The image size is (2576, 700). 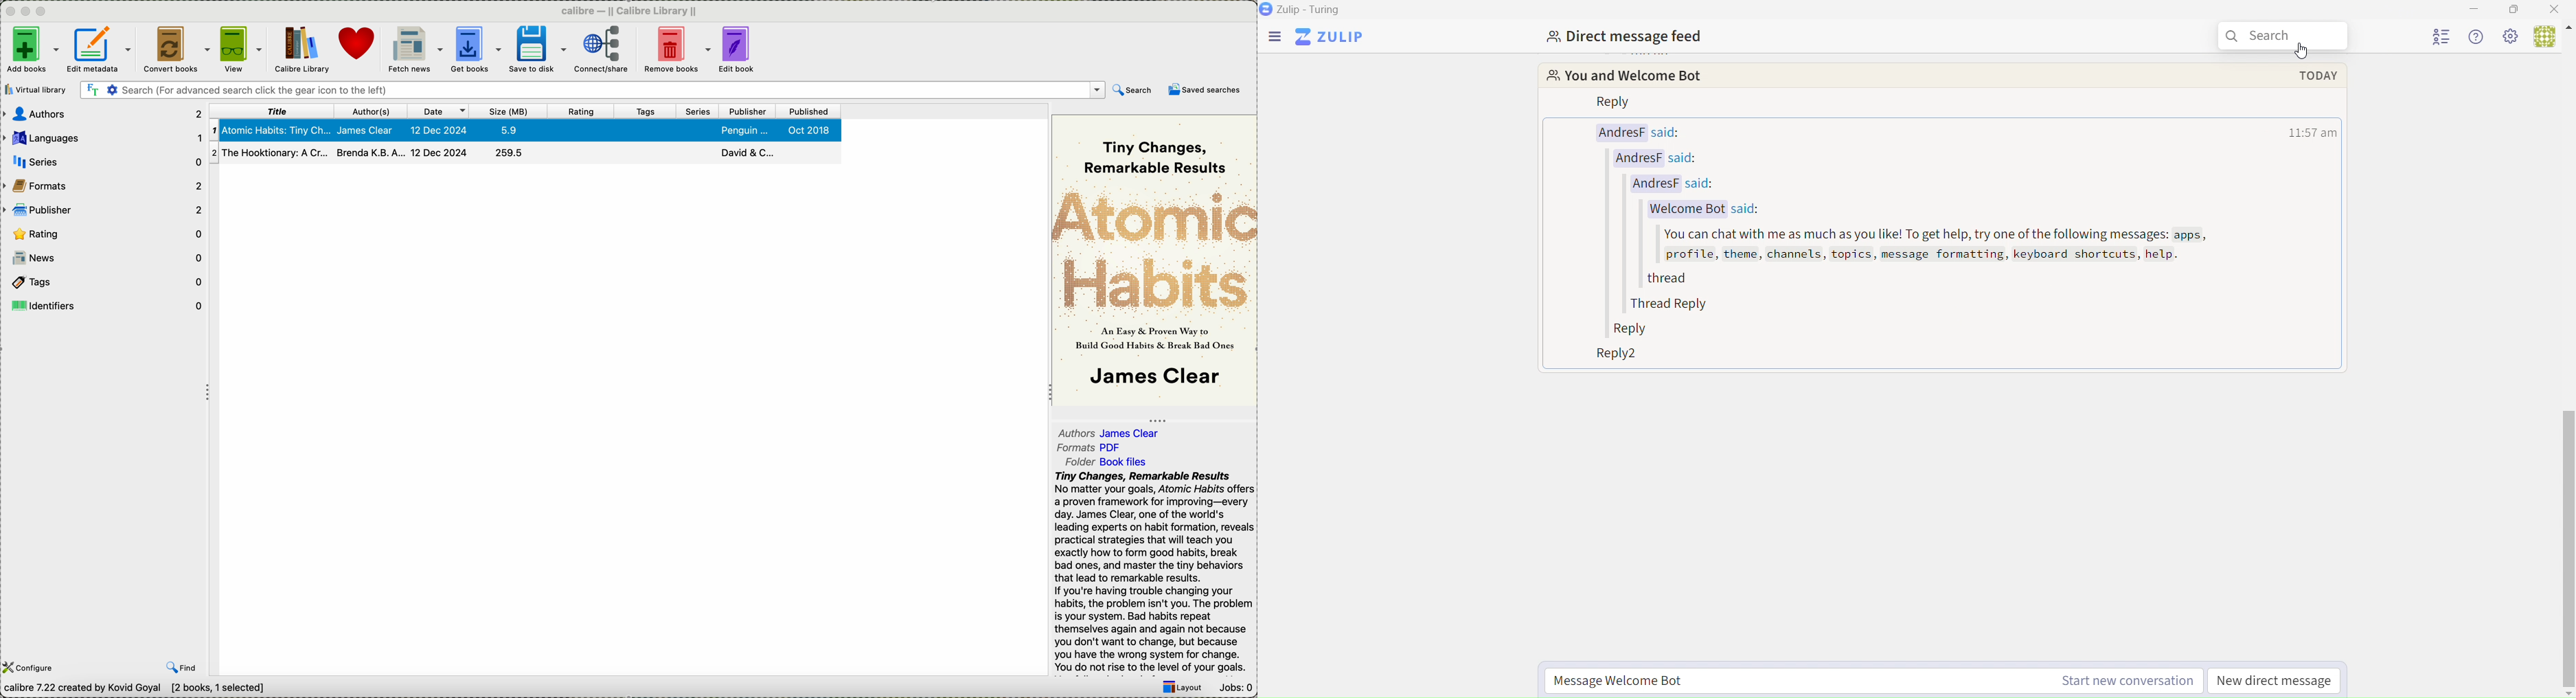 What do you see at coordinates (2443, 36) in the screenshot?
I see `Userlist` at bounding box center [2443, 36].